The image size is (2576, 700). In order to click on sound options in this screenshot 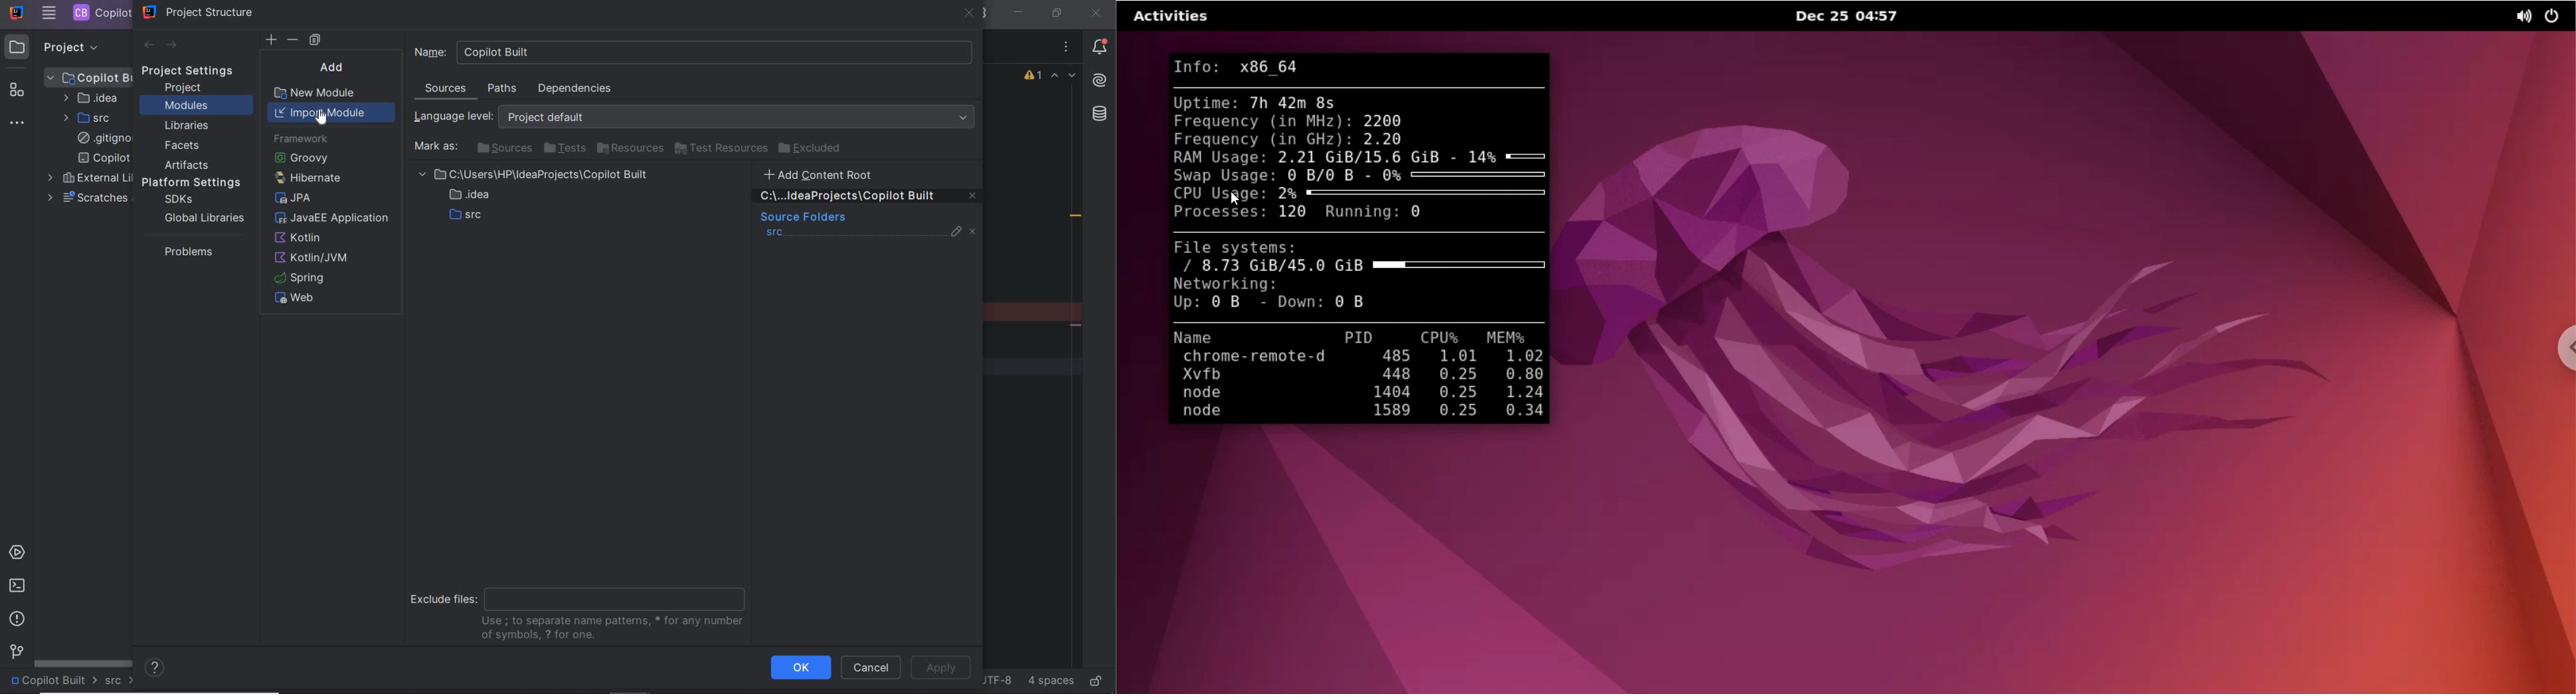, I will do `click(2520, 19)`.